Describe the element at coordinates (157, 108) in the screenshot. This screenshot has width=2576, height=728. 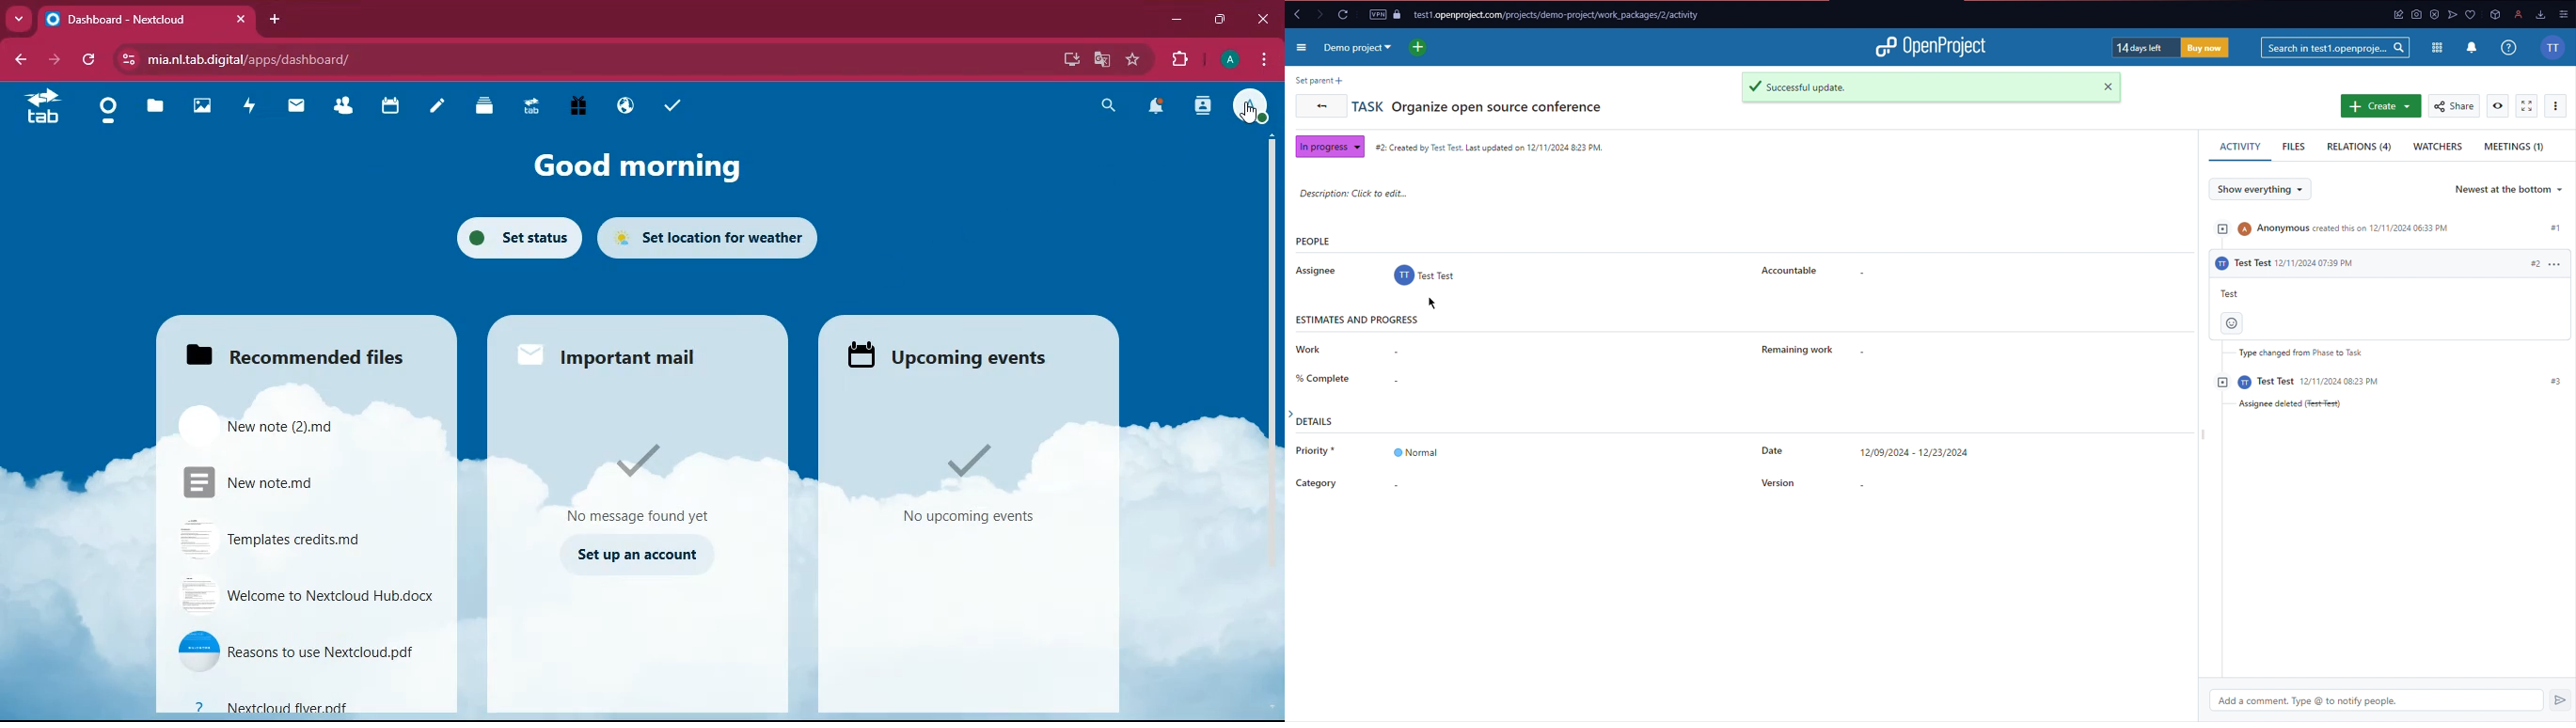
I see `files` at that location.